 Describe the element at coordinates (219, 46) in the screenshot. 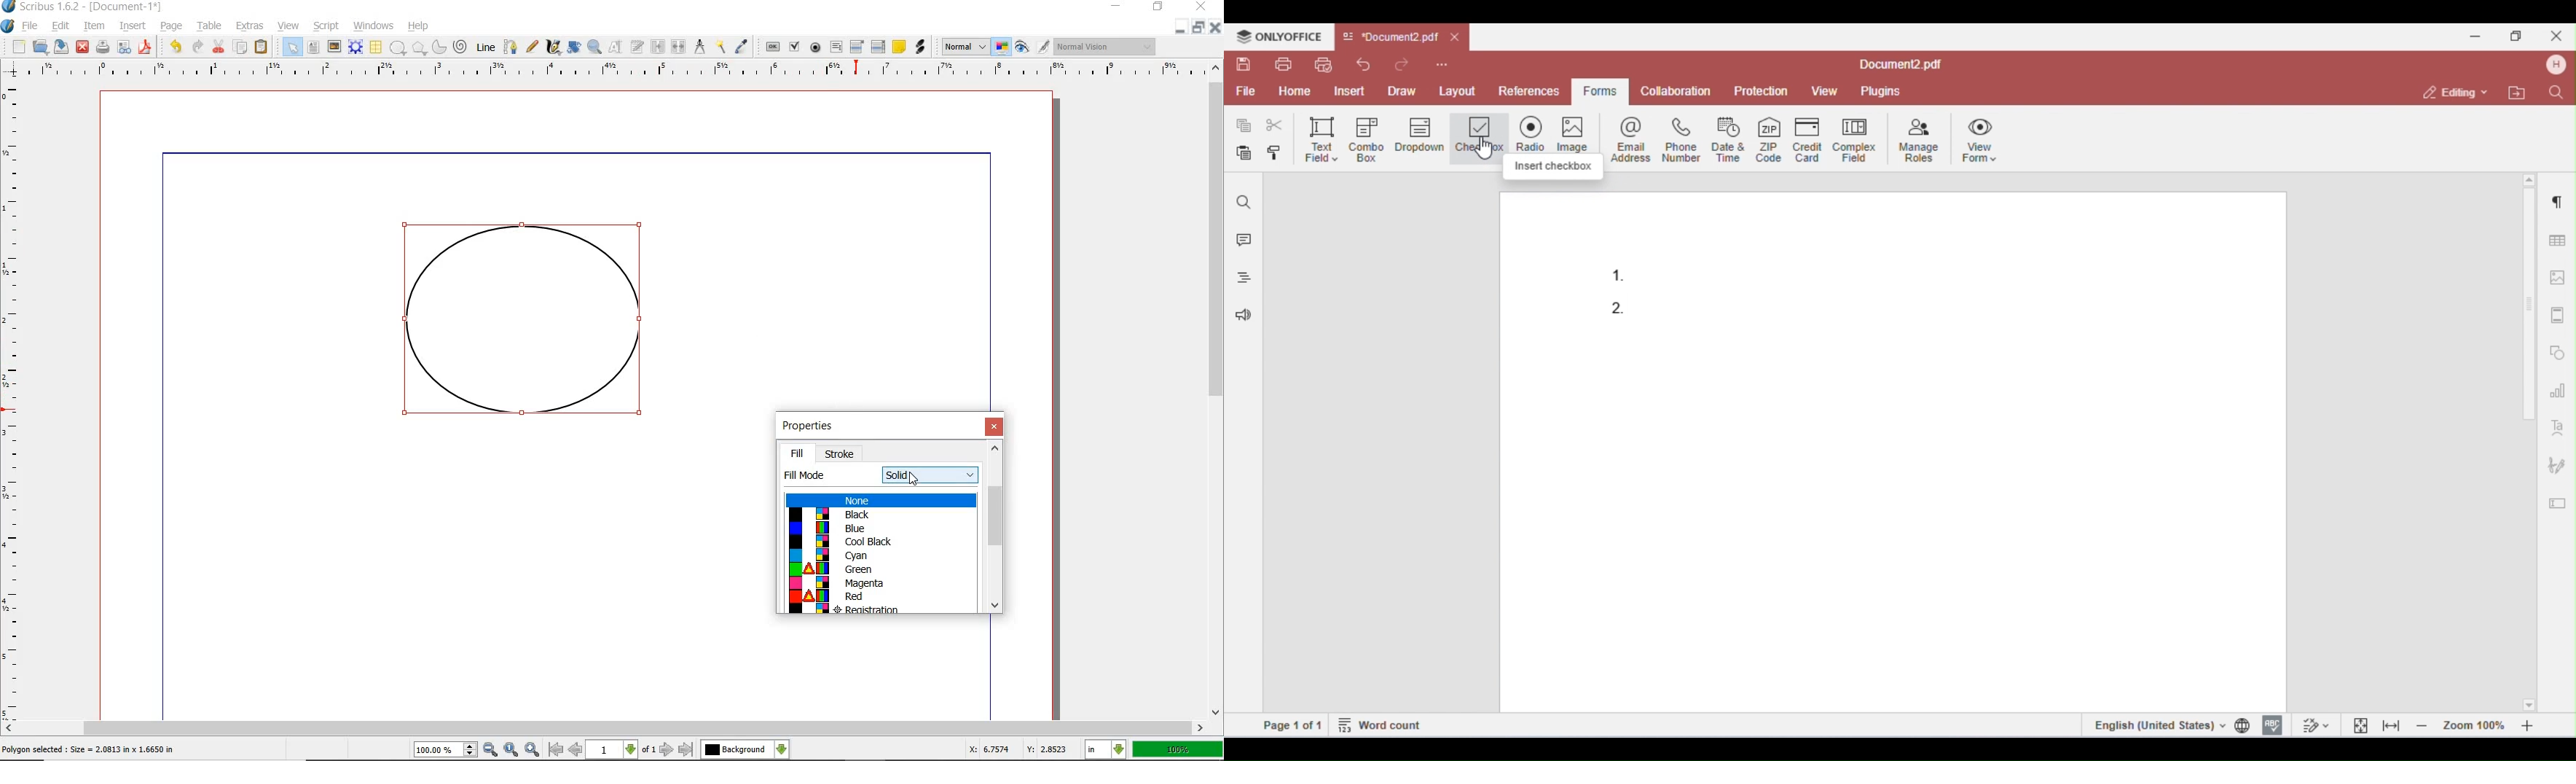

I see `CUT` at that location.